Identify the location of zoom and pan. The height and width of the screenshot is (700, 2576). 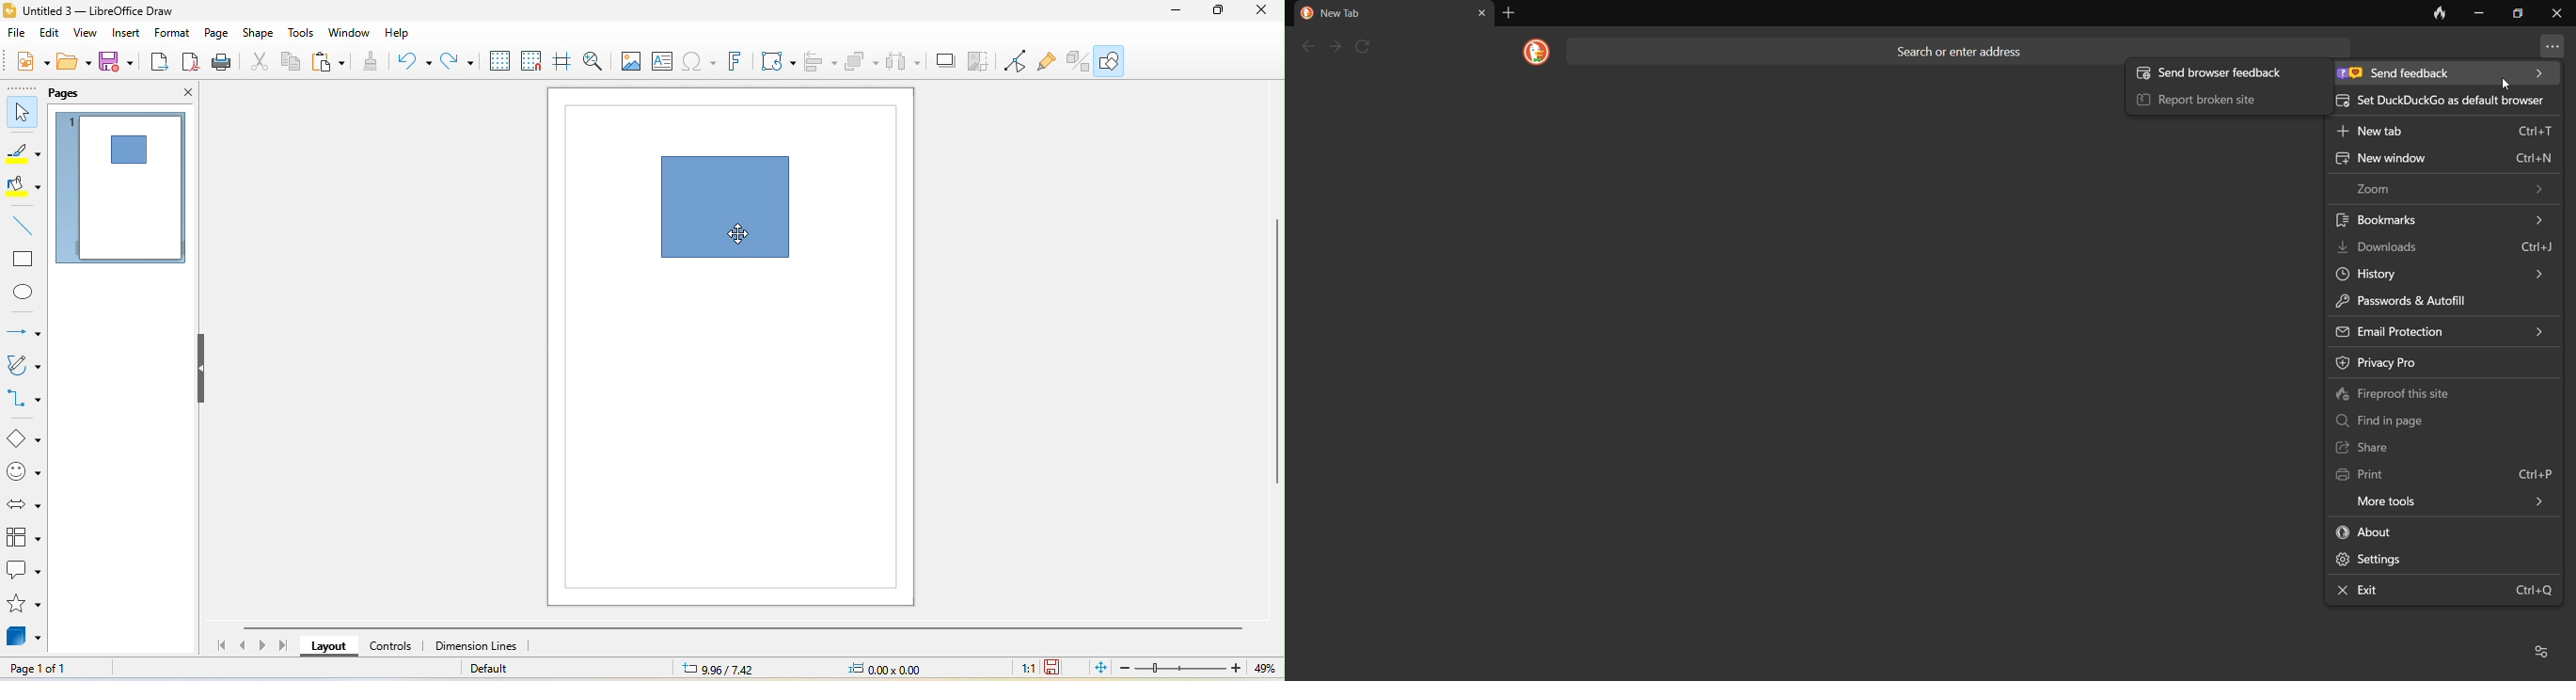
(595, 61).